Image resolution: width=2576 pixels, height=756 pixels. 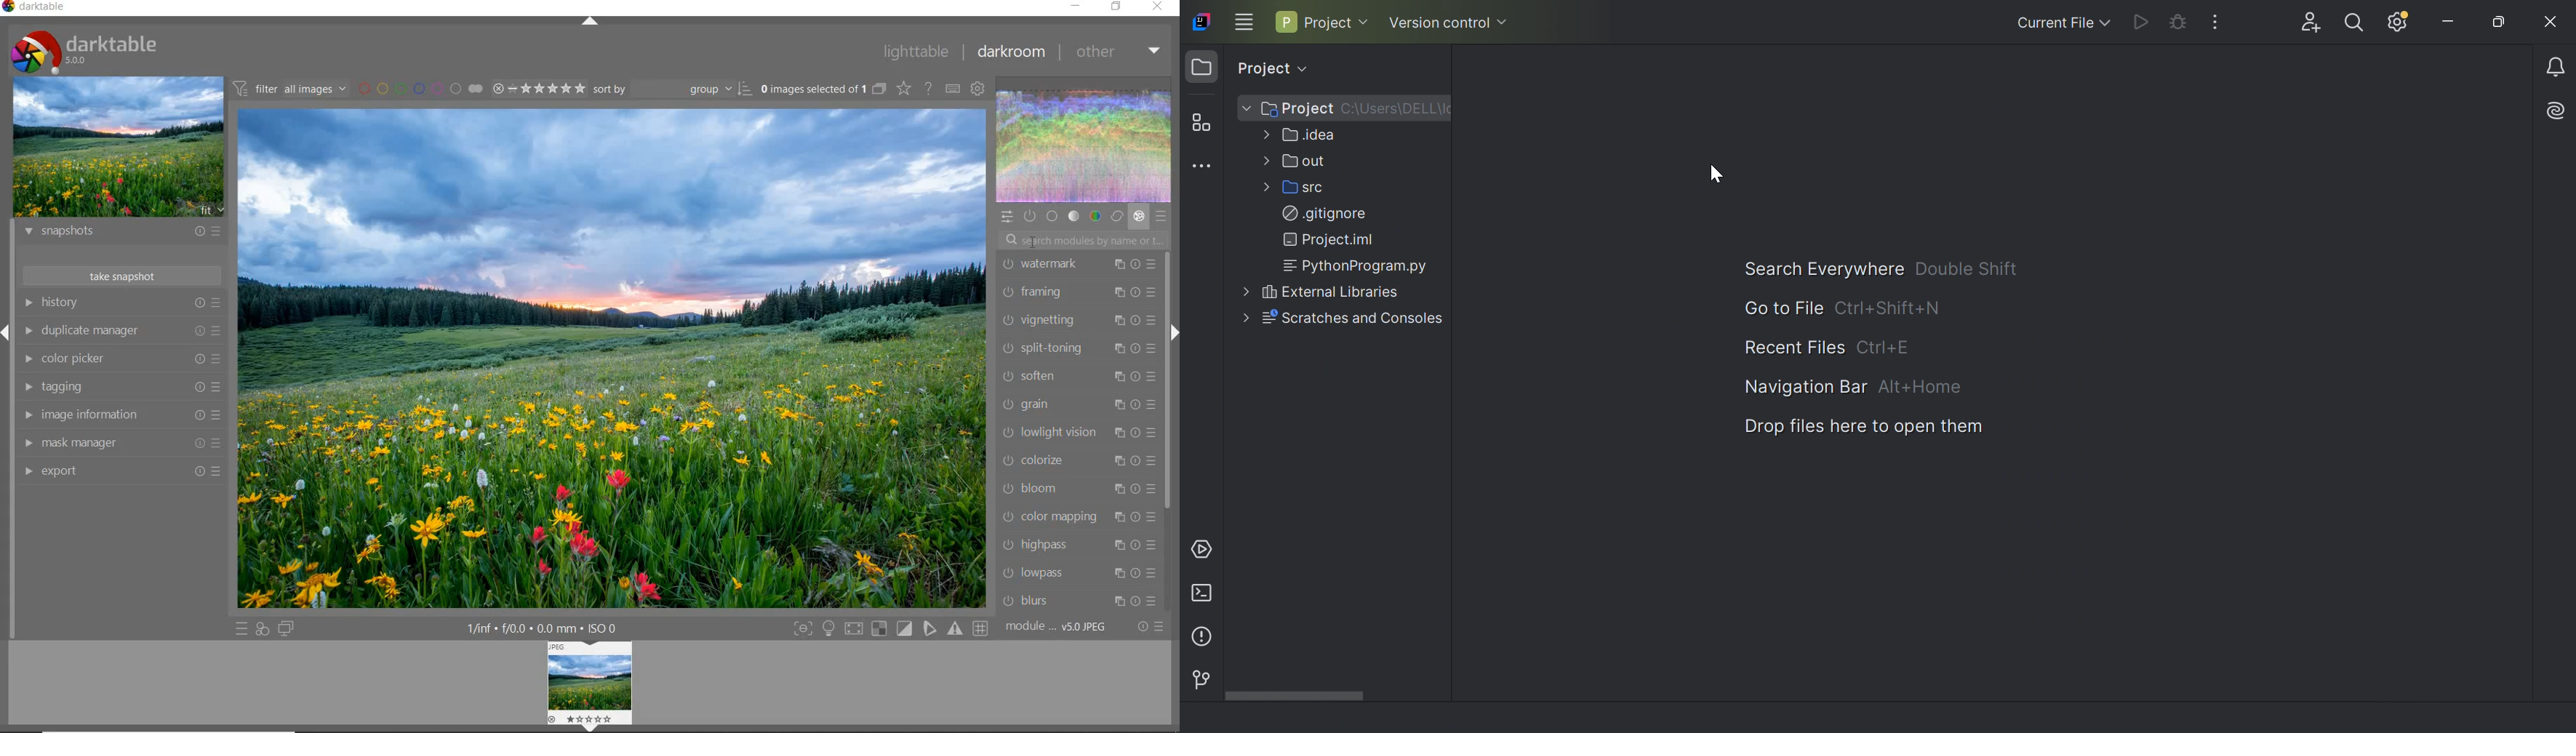 What do you see at coordinates (1148, 629) in the screenshot?
I see `reset or presets & preferences` at bounding box center [1148, 629].